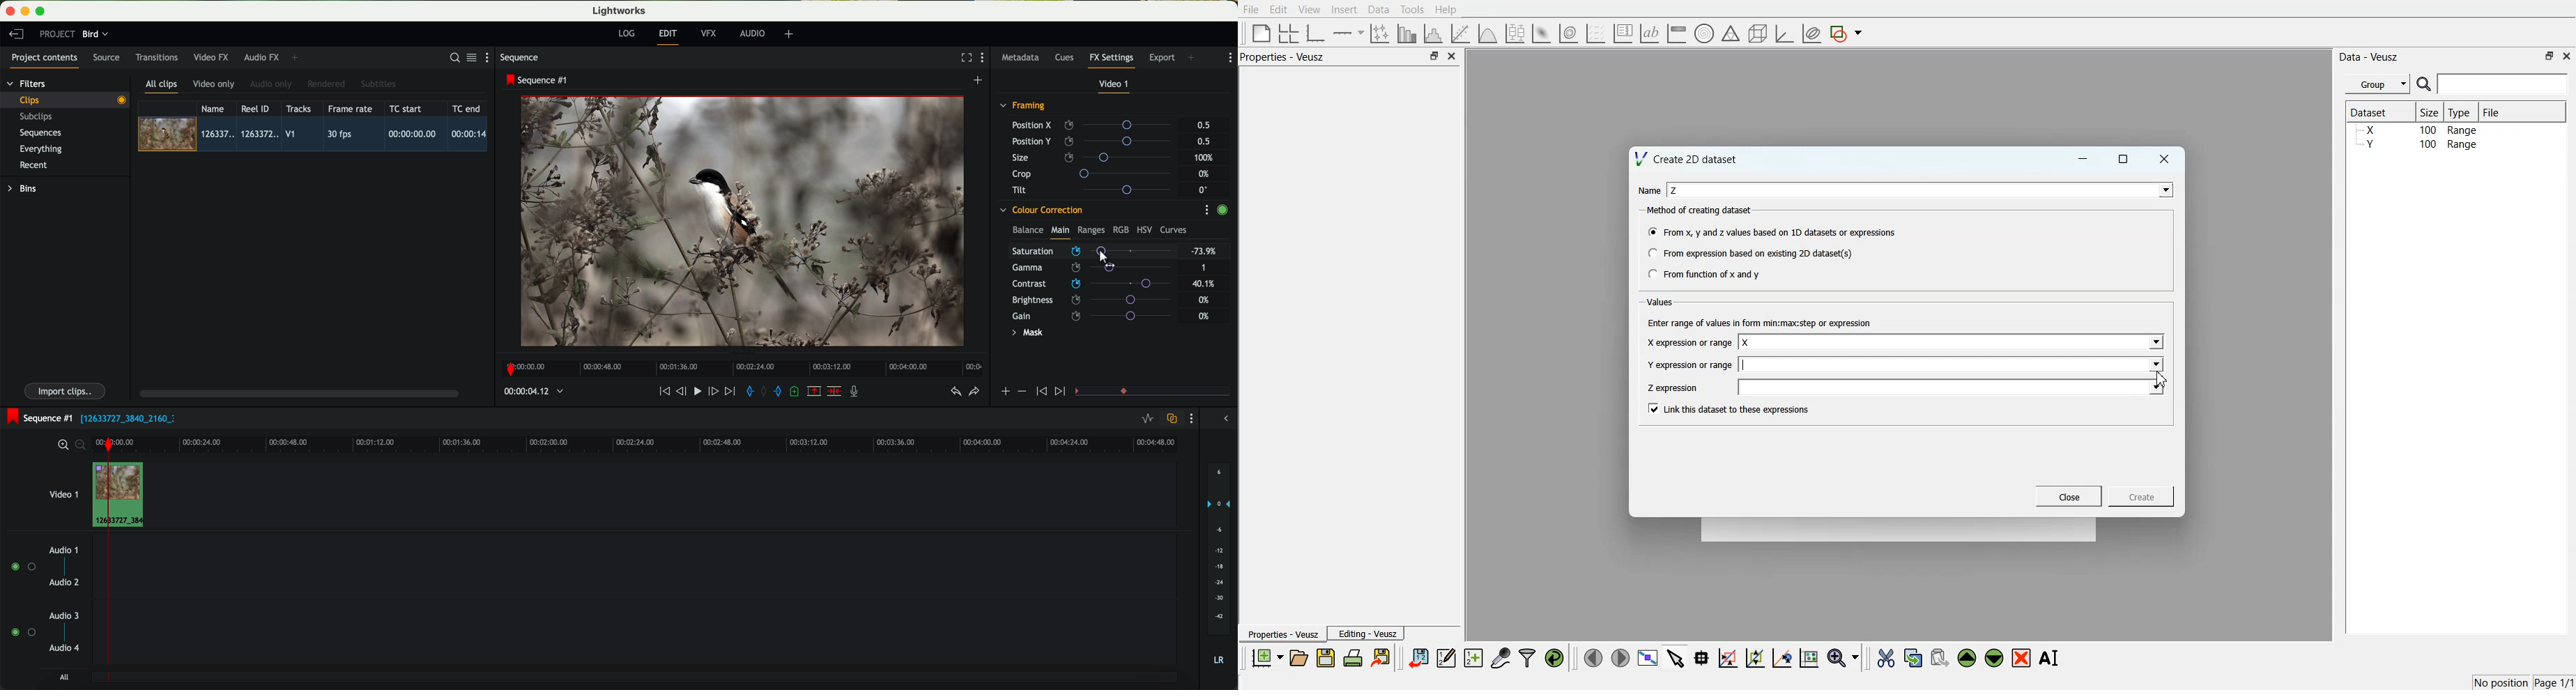 Image resolution: width=2576 pixels, height=700 pixels. What do you see at coordinates (711, 34) in the screenshot?
I see `VFX` at bounding box center [711, 34].